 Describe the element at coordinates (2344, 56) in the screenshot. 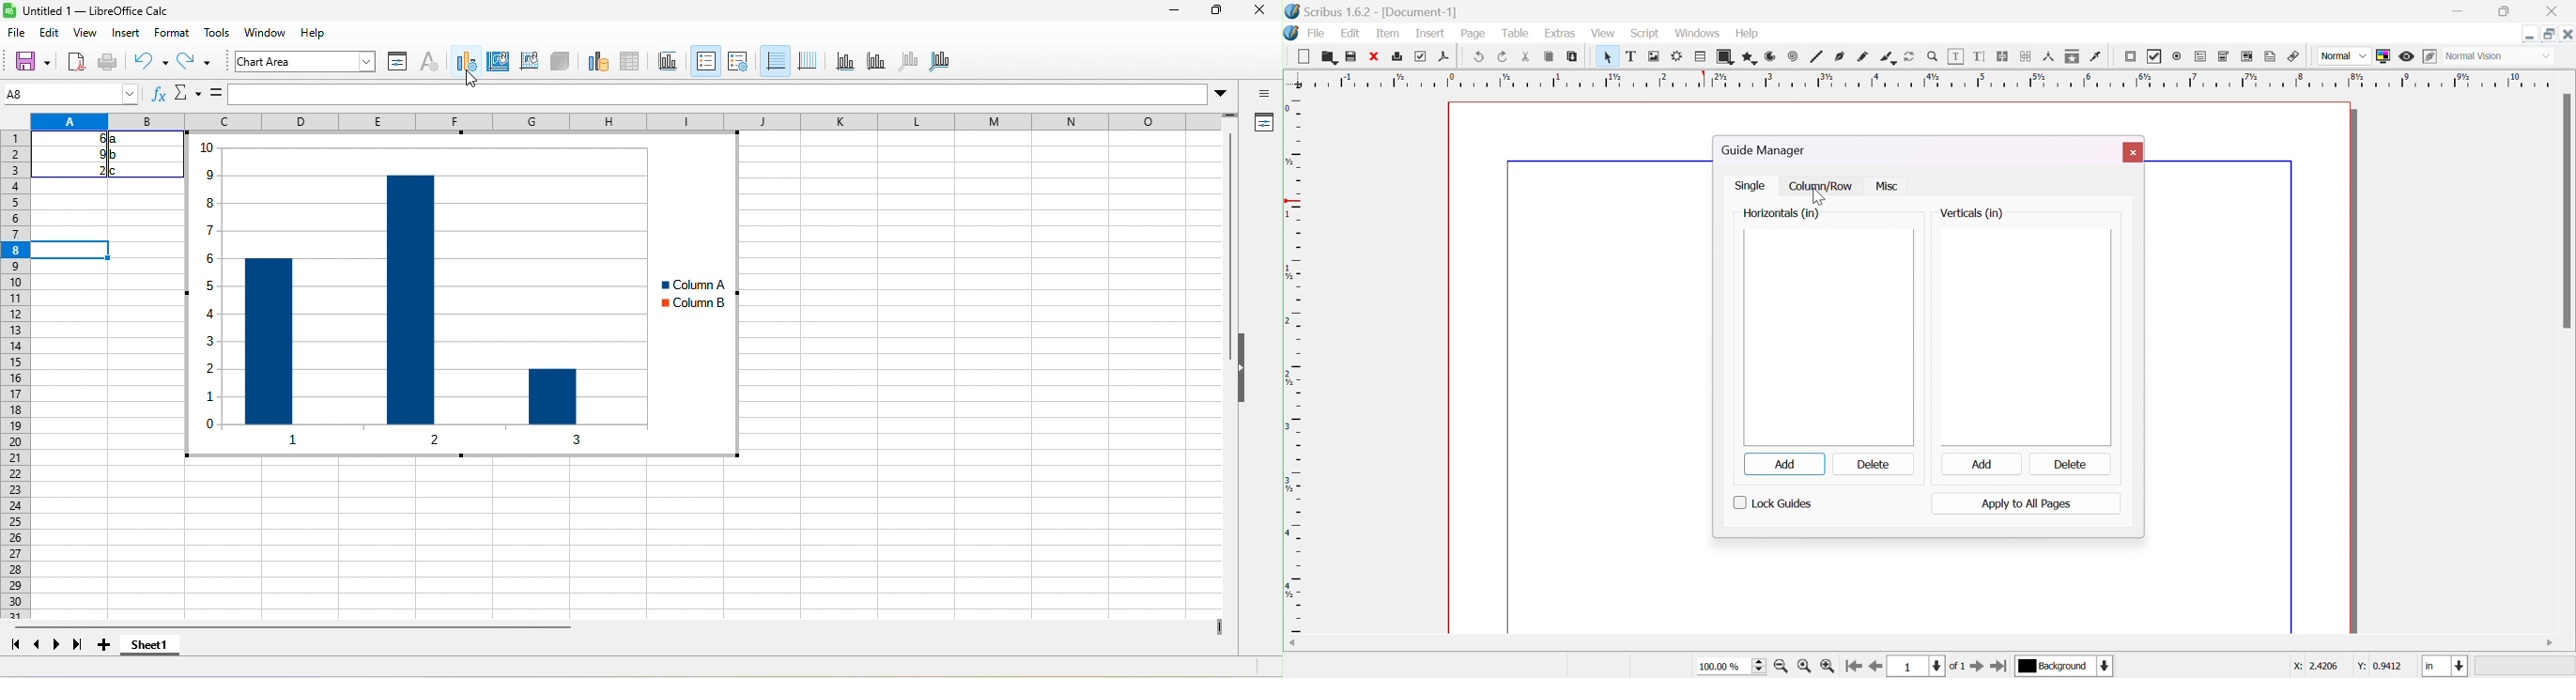

I see `Normal` at that location.